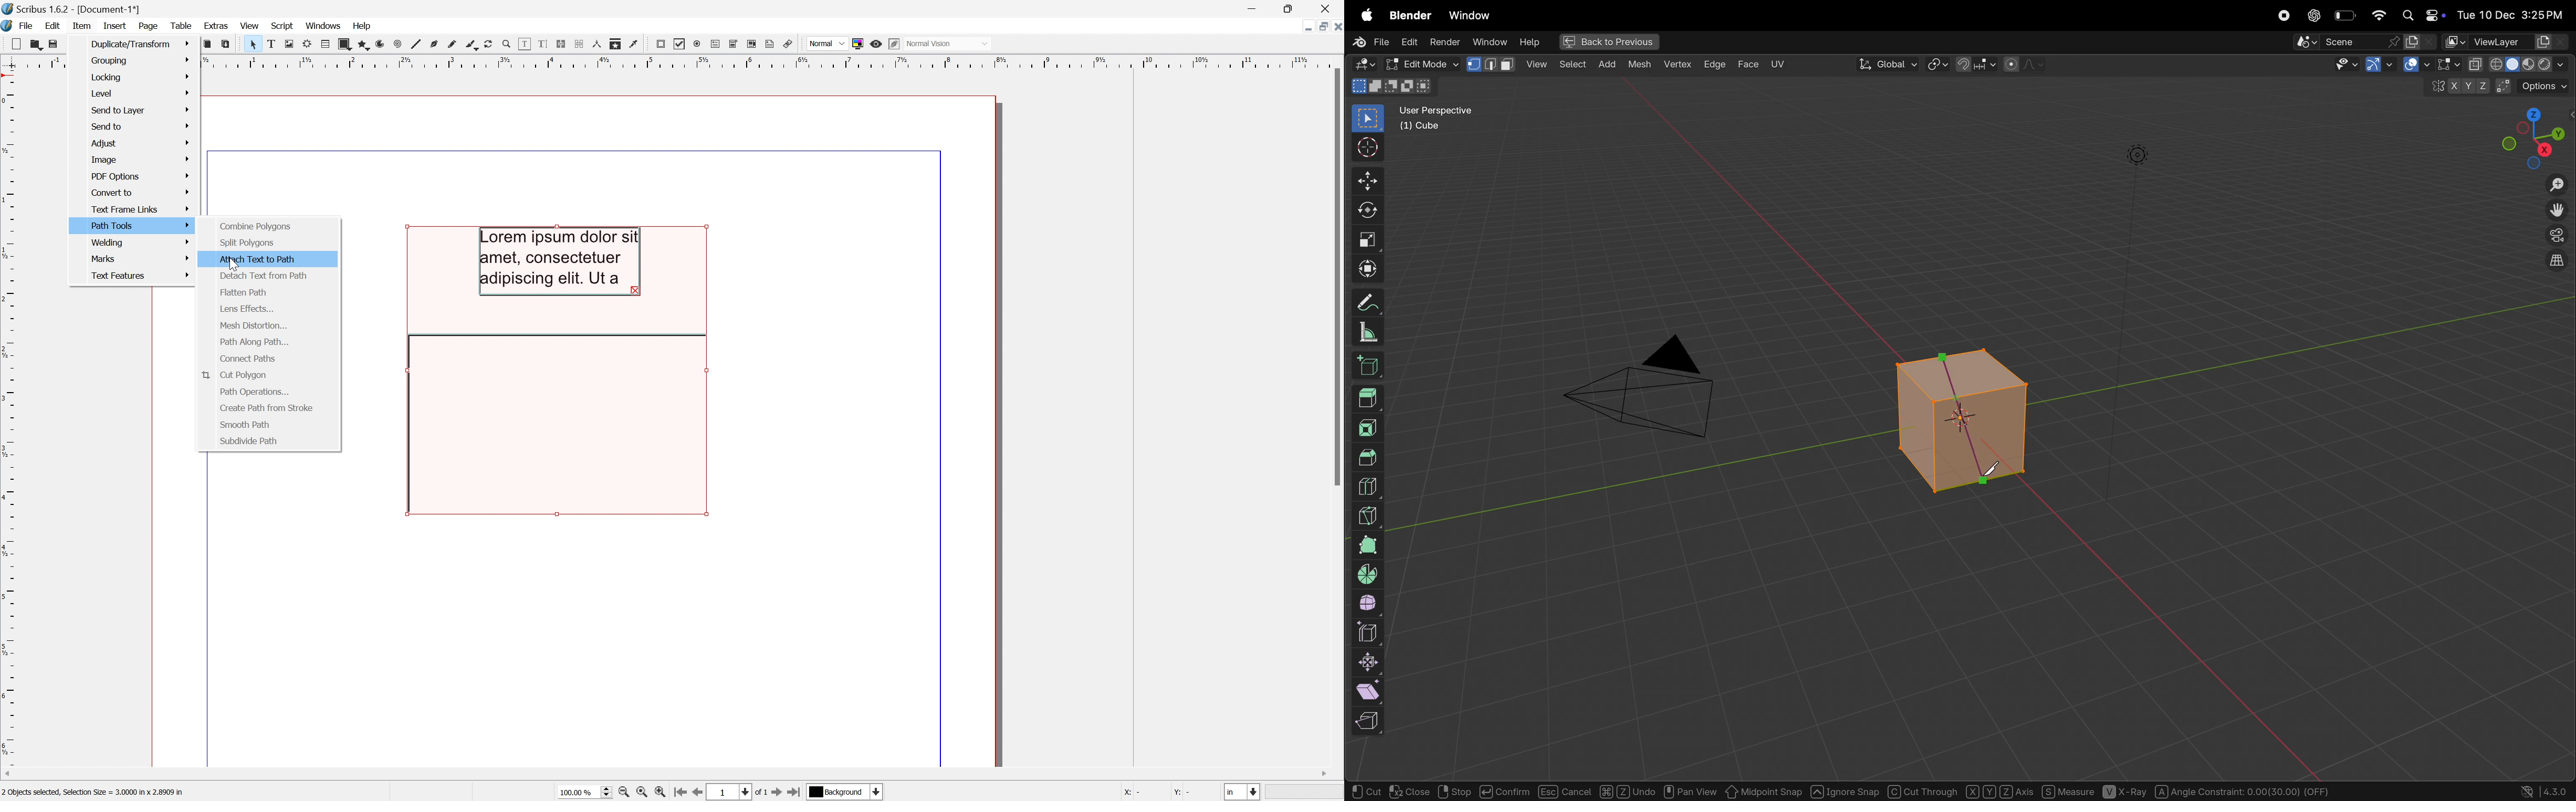 Image resolution: width=2576 pixels, height=812 pixels. Describe the element at coordinates (2314, 15) in the screenshot. I see `chatgpt` at that location.